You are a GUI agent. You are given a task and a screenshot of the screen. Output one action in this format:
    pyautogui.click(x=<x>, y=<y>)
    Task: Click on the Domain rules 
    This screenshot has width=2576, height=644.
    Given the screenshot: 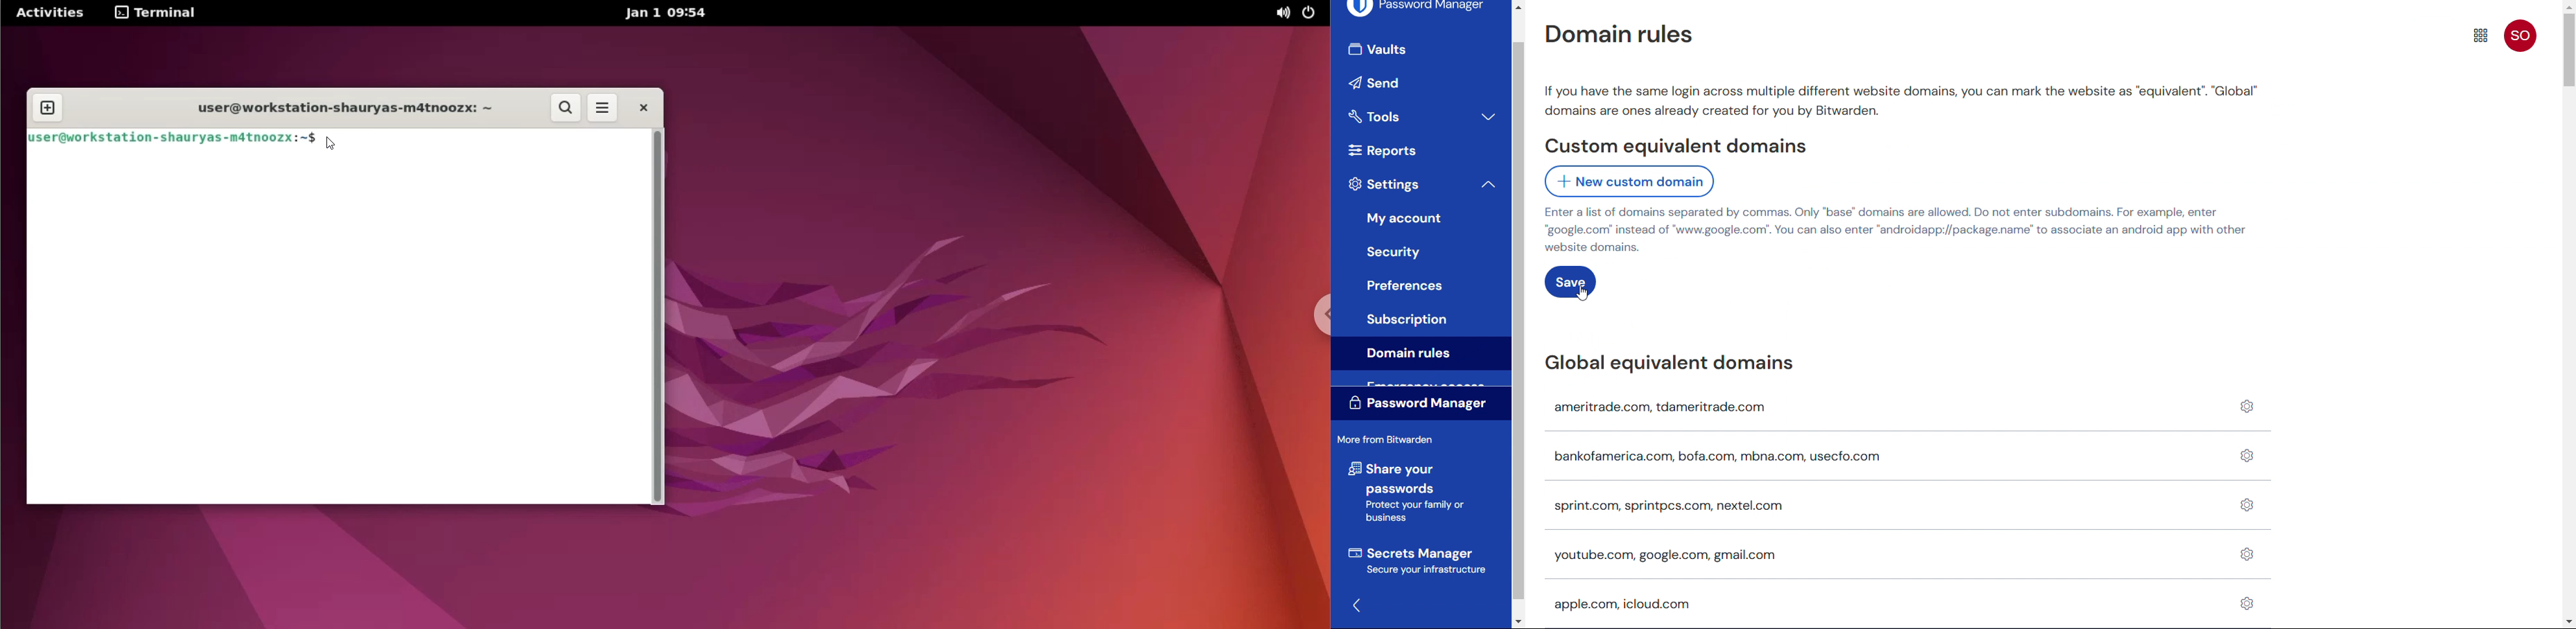 What is the action you would take?
    pyautogui.click(x=1419, y=353)
    